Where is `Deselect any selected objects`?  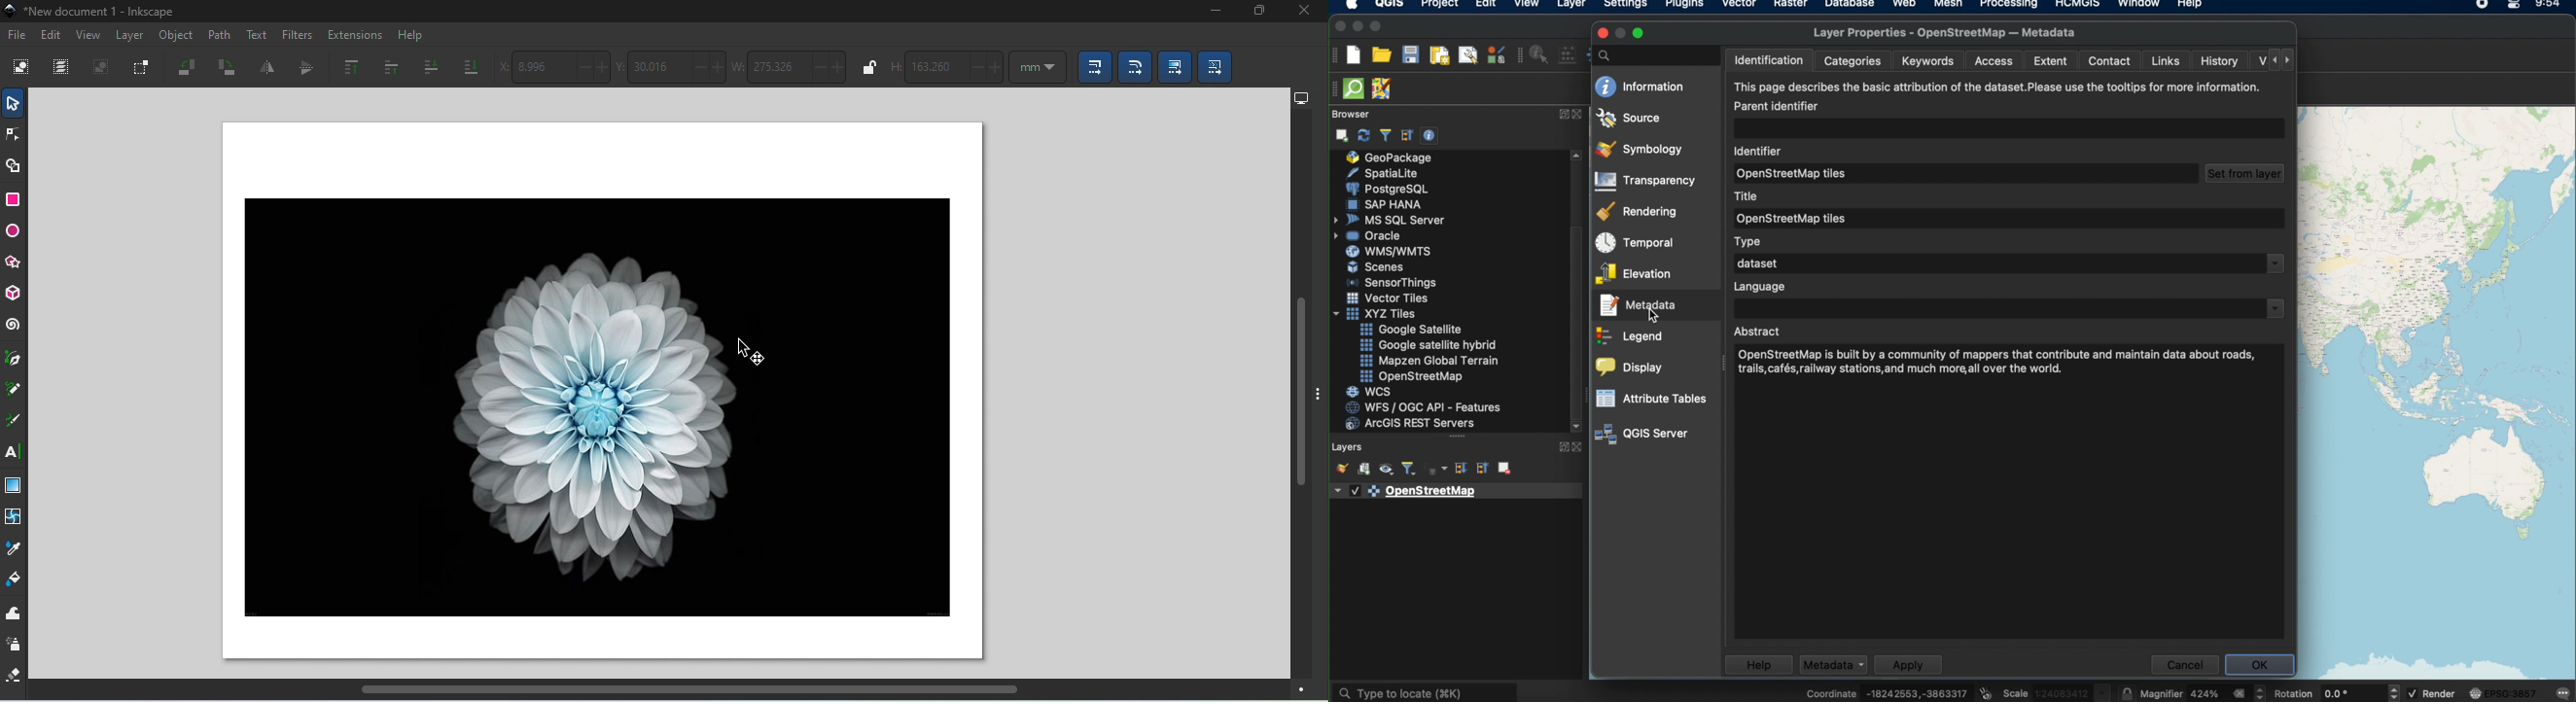
Deselect any selected objects is located at coordinates (101, 69).